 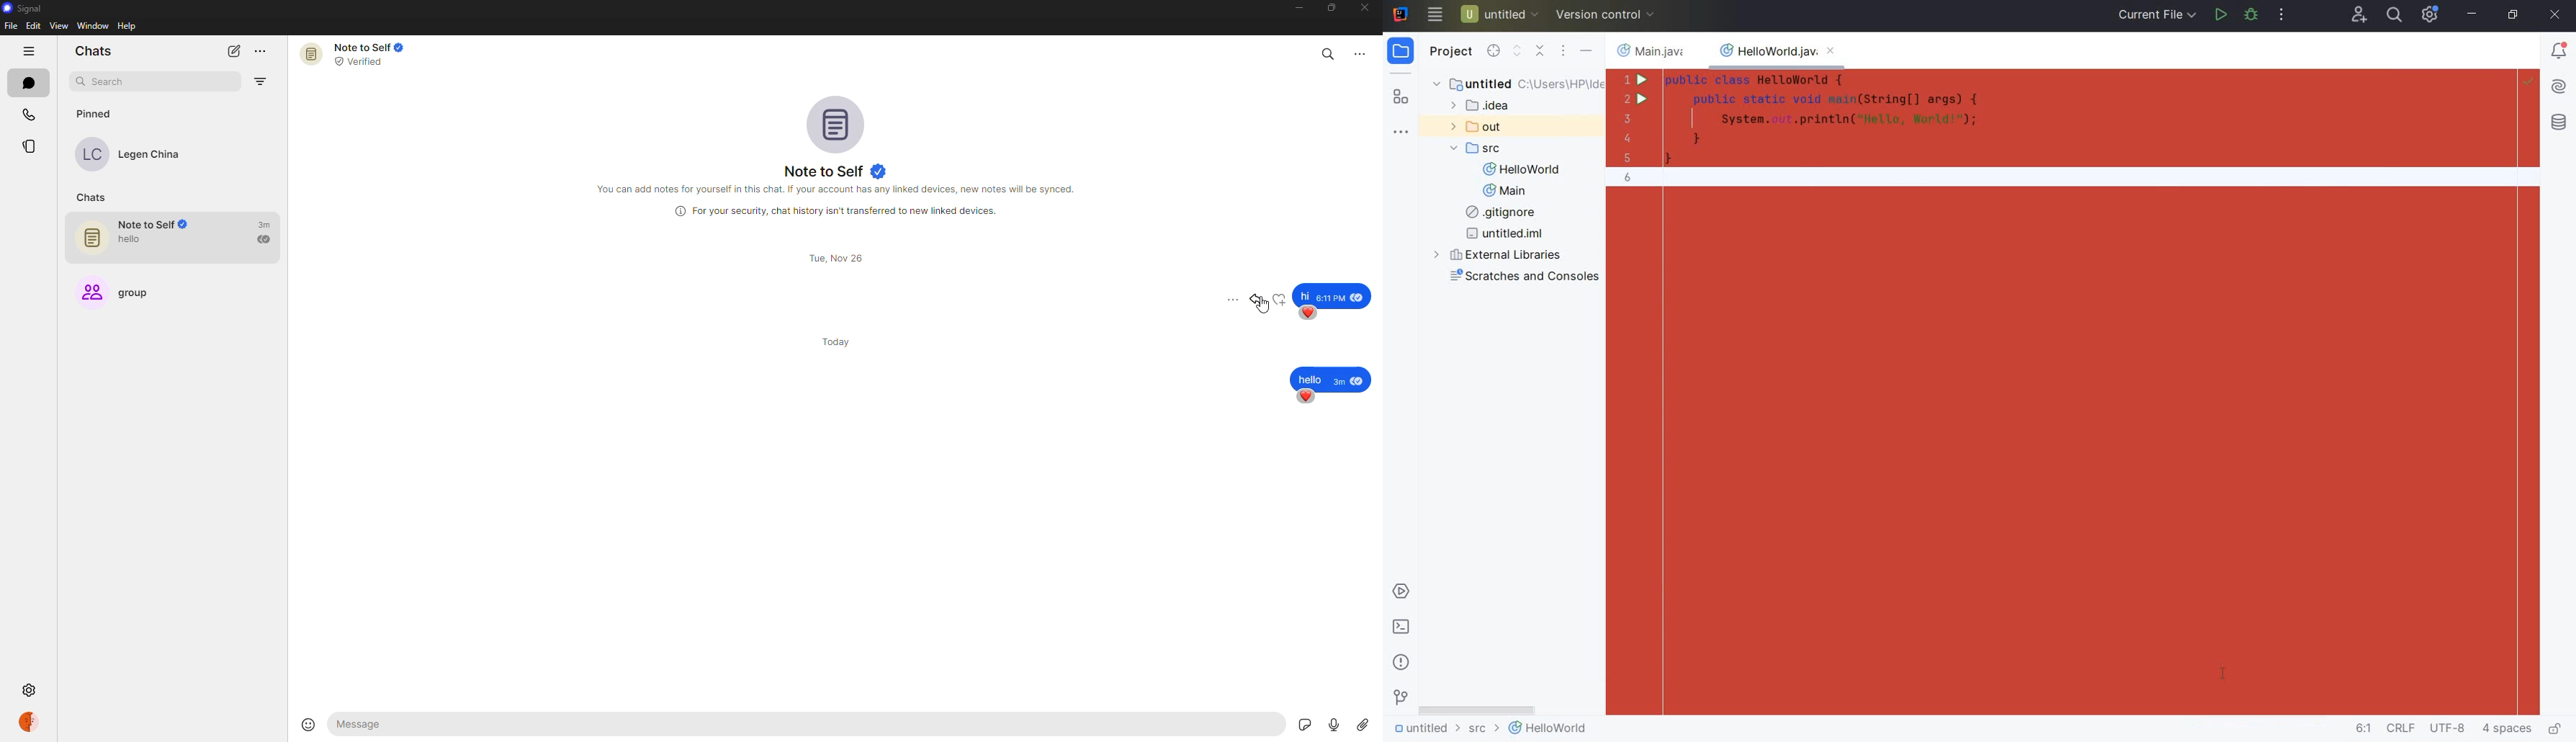 What do you see at coordinates (1361, 53) in the screenshot?
I see `more` at bounding box center [1361, 53].